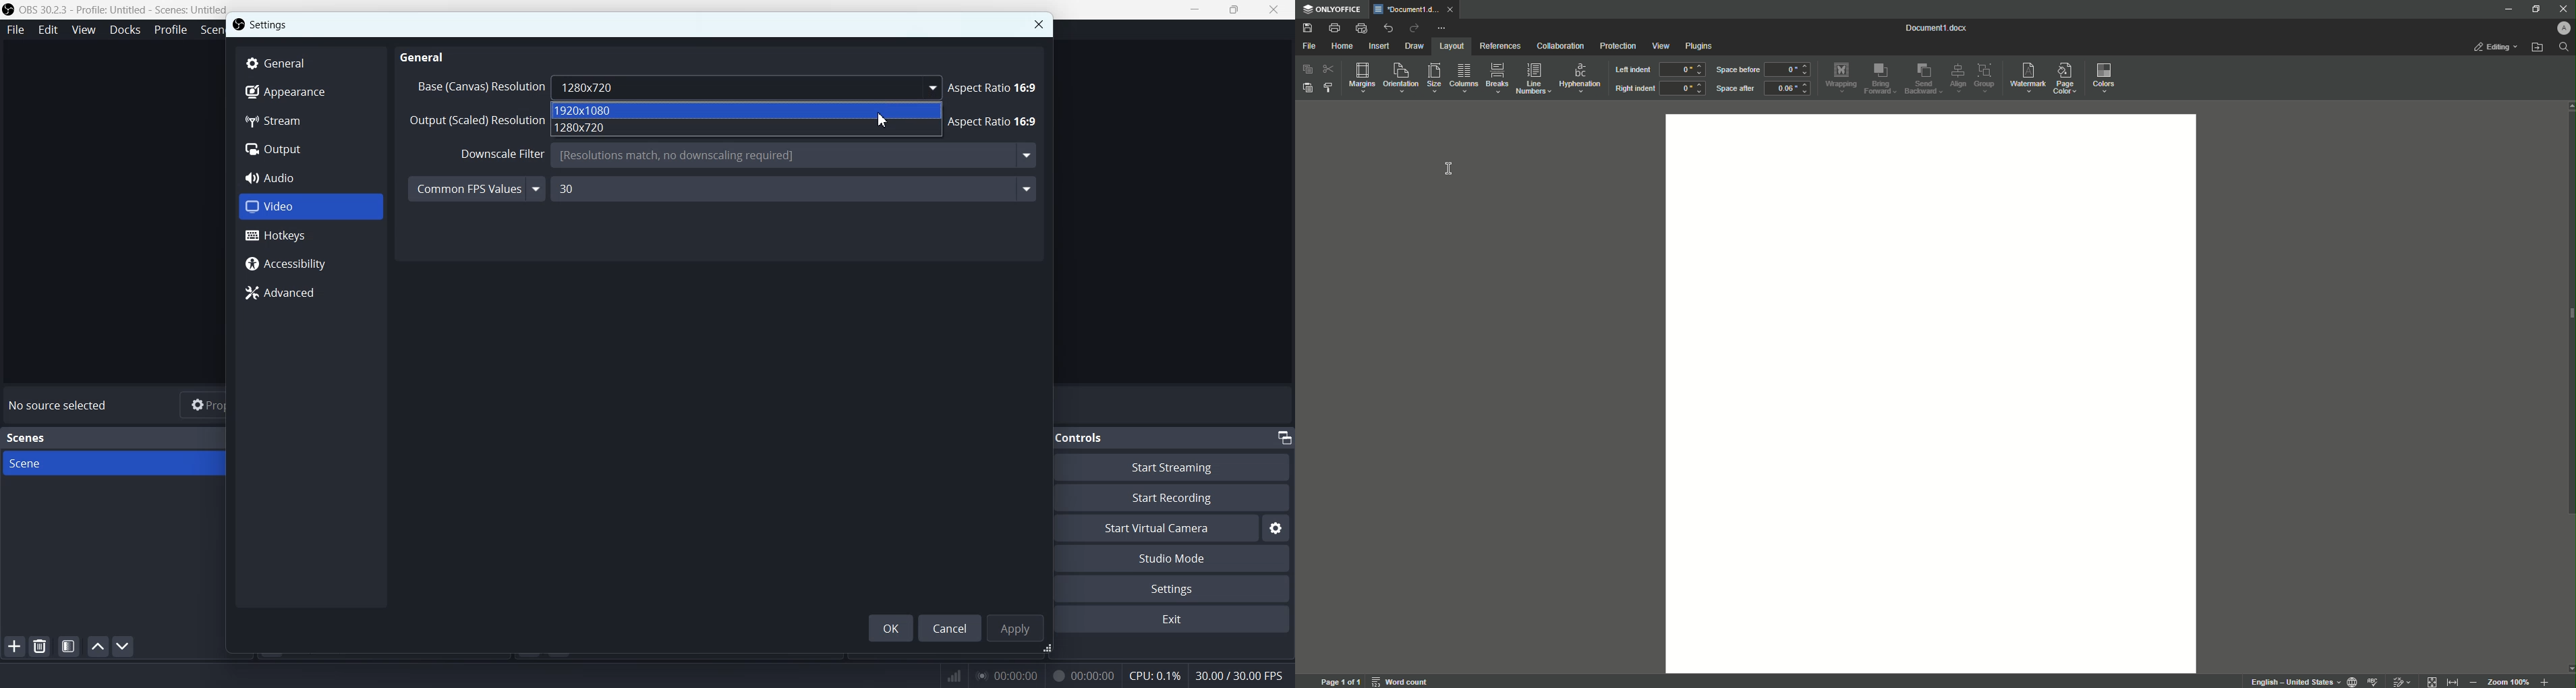  Describe the element at coordinates (2568, 107) in the screenshot. I see `Up` at that location.